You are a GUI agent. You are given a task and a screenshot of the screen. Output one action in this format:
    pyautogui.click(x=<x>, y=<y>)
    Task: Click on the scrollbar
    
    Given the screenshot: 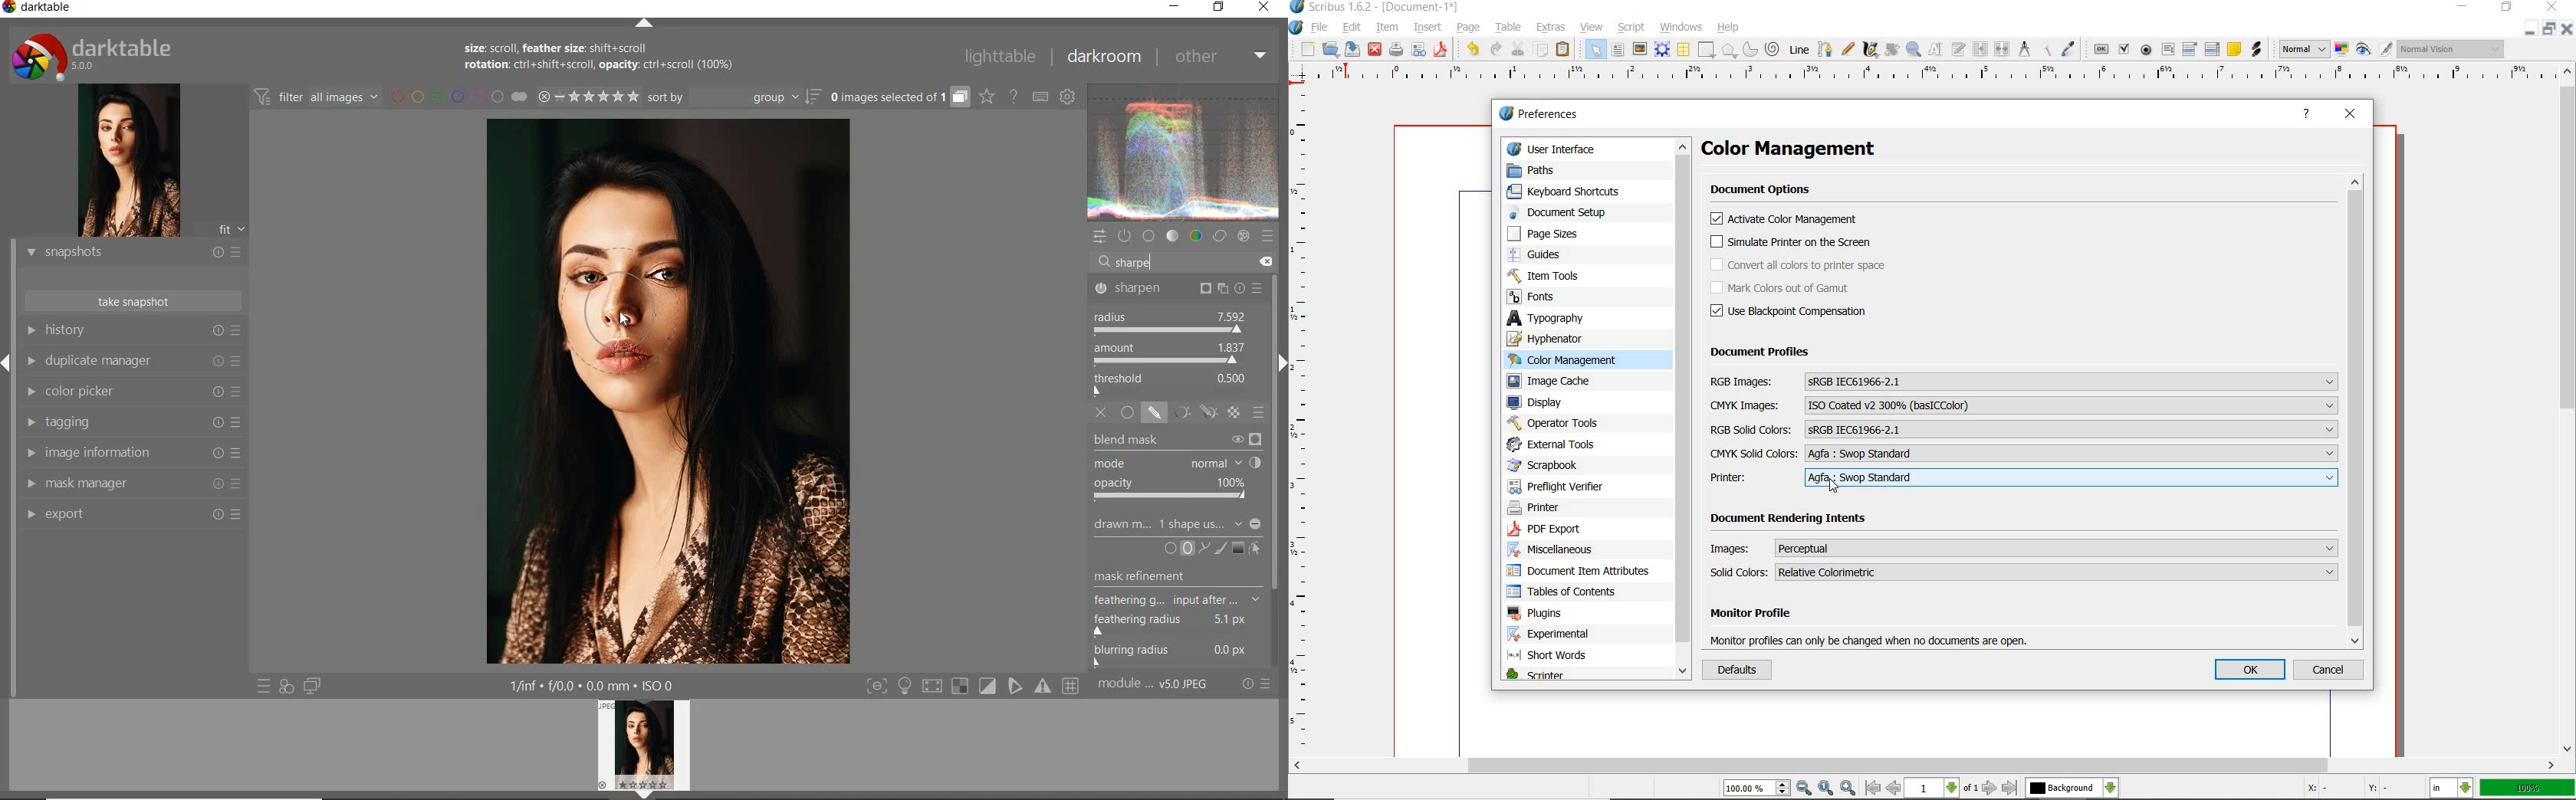 What is the action you would take?
    pyautogui.click(x=2358, y=411)
    